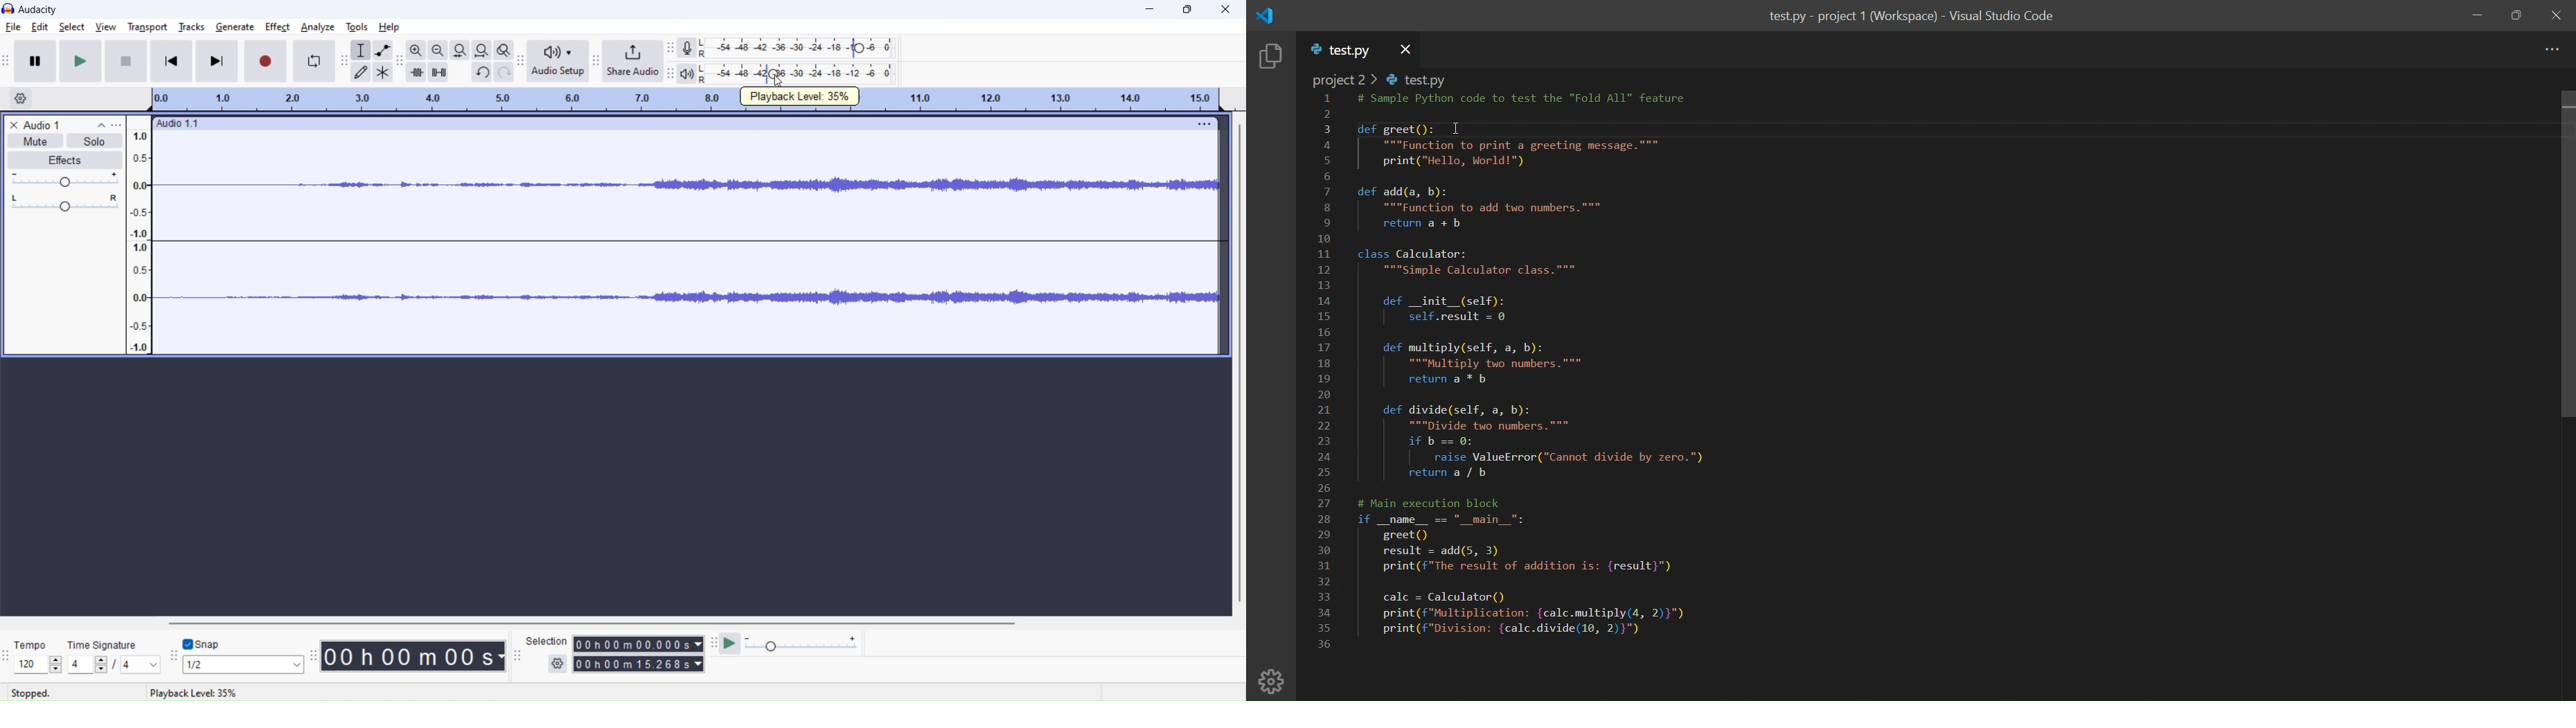 This screenshot has width=2576, height=728. Describe the element at coordinates (38, 665) in the screenshot. I see `select tempo` at that location.